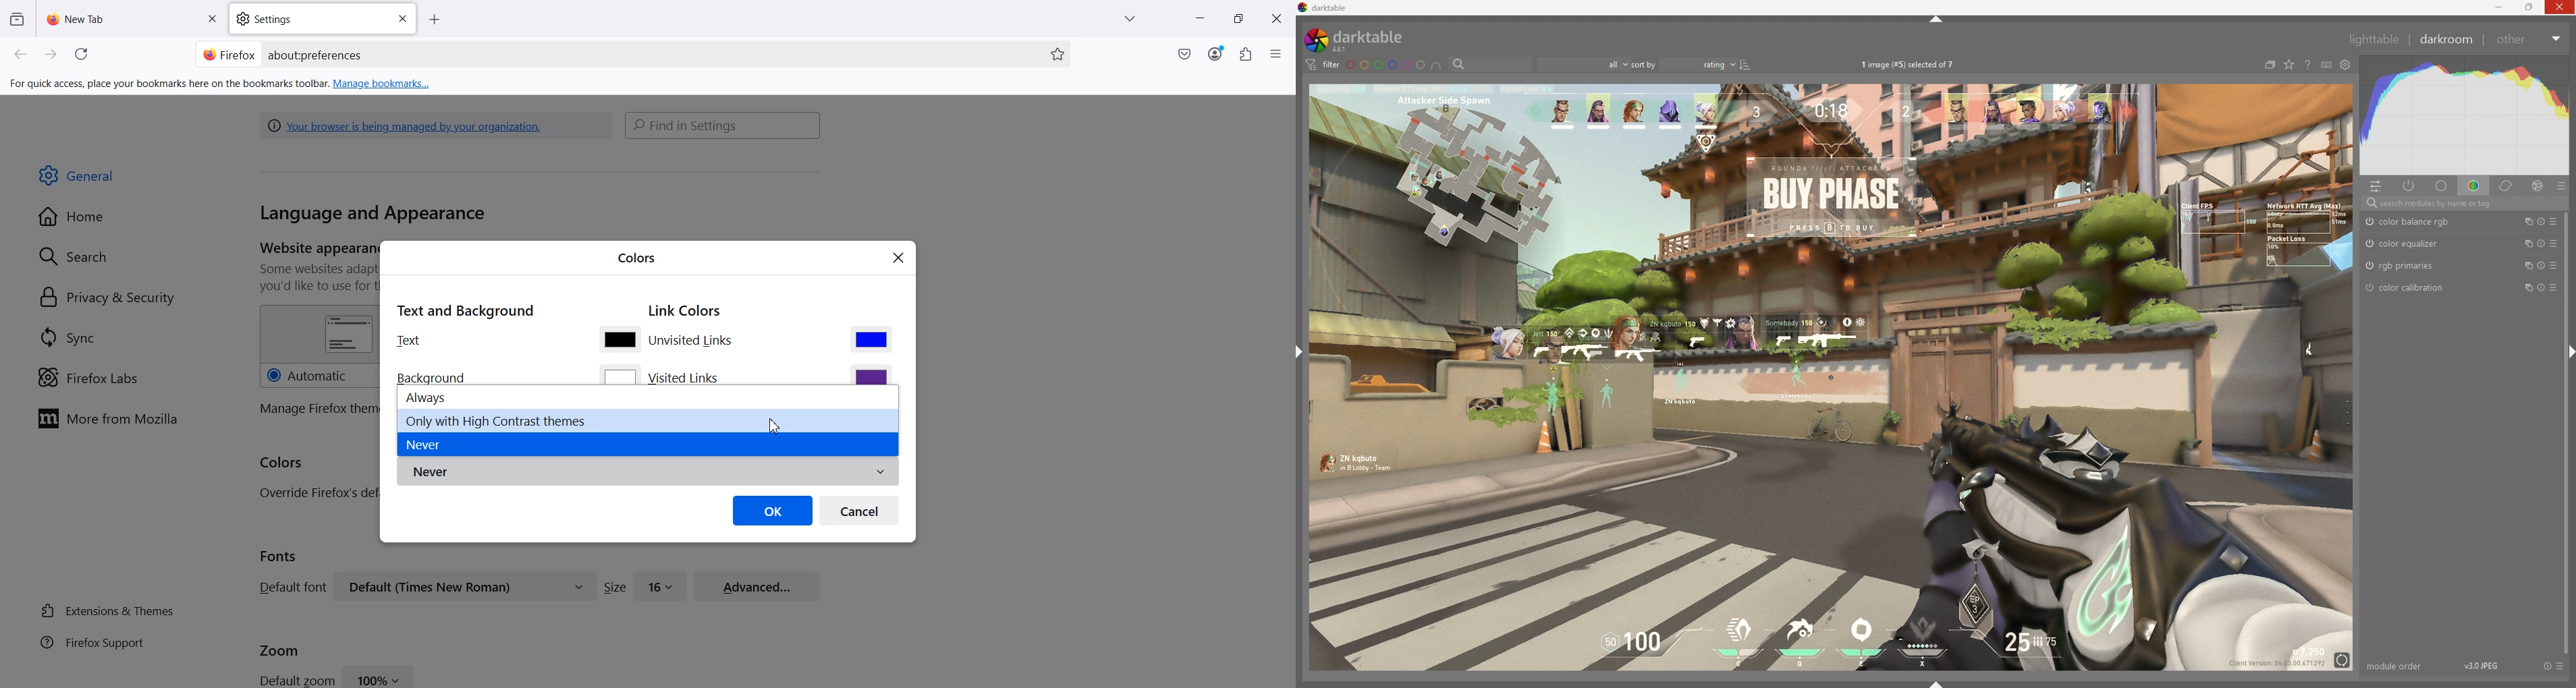 This screenshot has height=700, width=2576. I want to click on multiple instances action, so click(2524, 267).